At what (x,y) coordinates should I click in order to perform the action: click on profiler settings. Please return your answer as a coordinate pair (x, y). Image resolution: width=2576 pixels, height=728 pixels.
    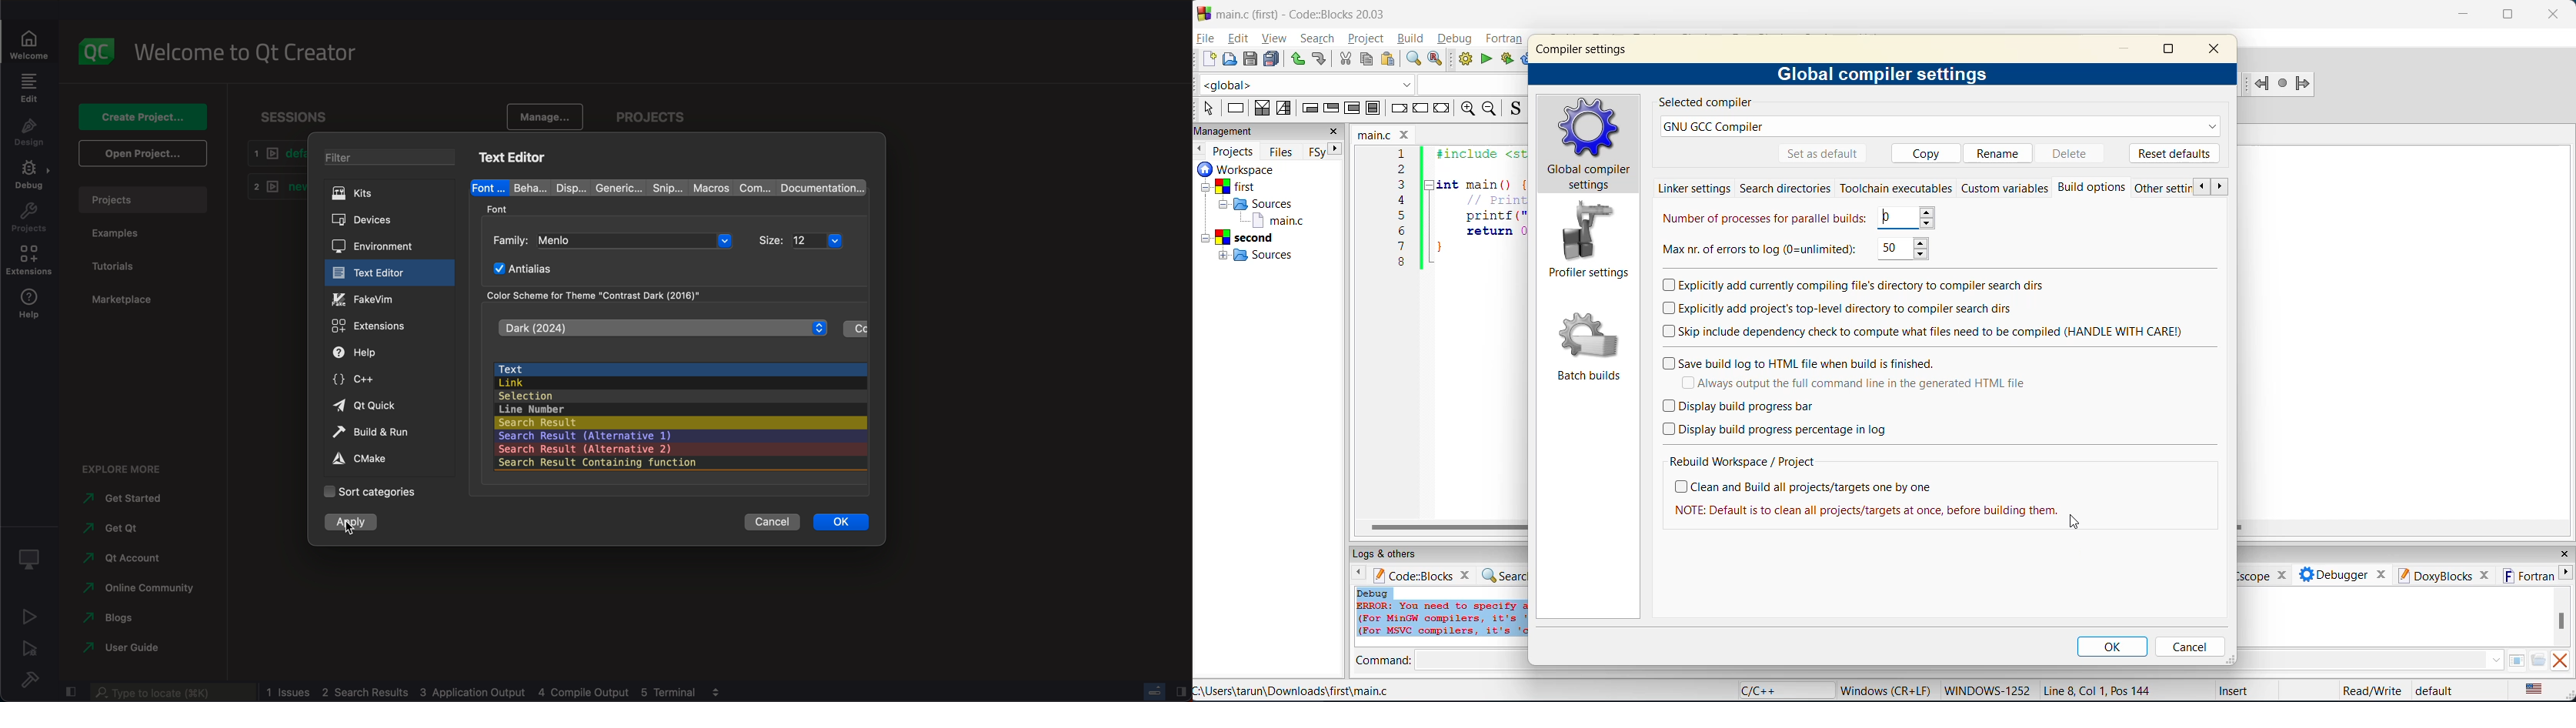
    Looking at the image, I should click on (1588, 242).